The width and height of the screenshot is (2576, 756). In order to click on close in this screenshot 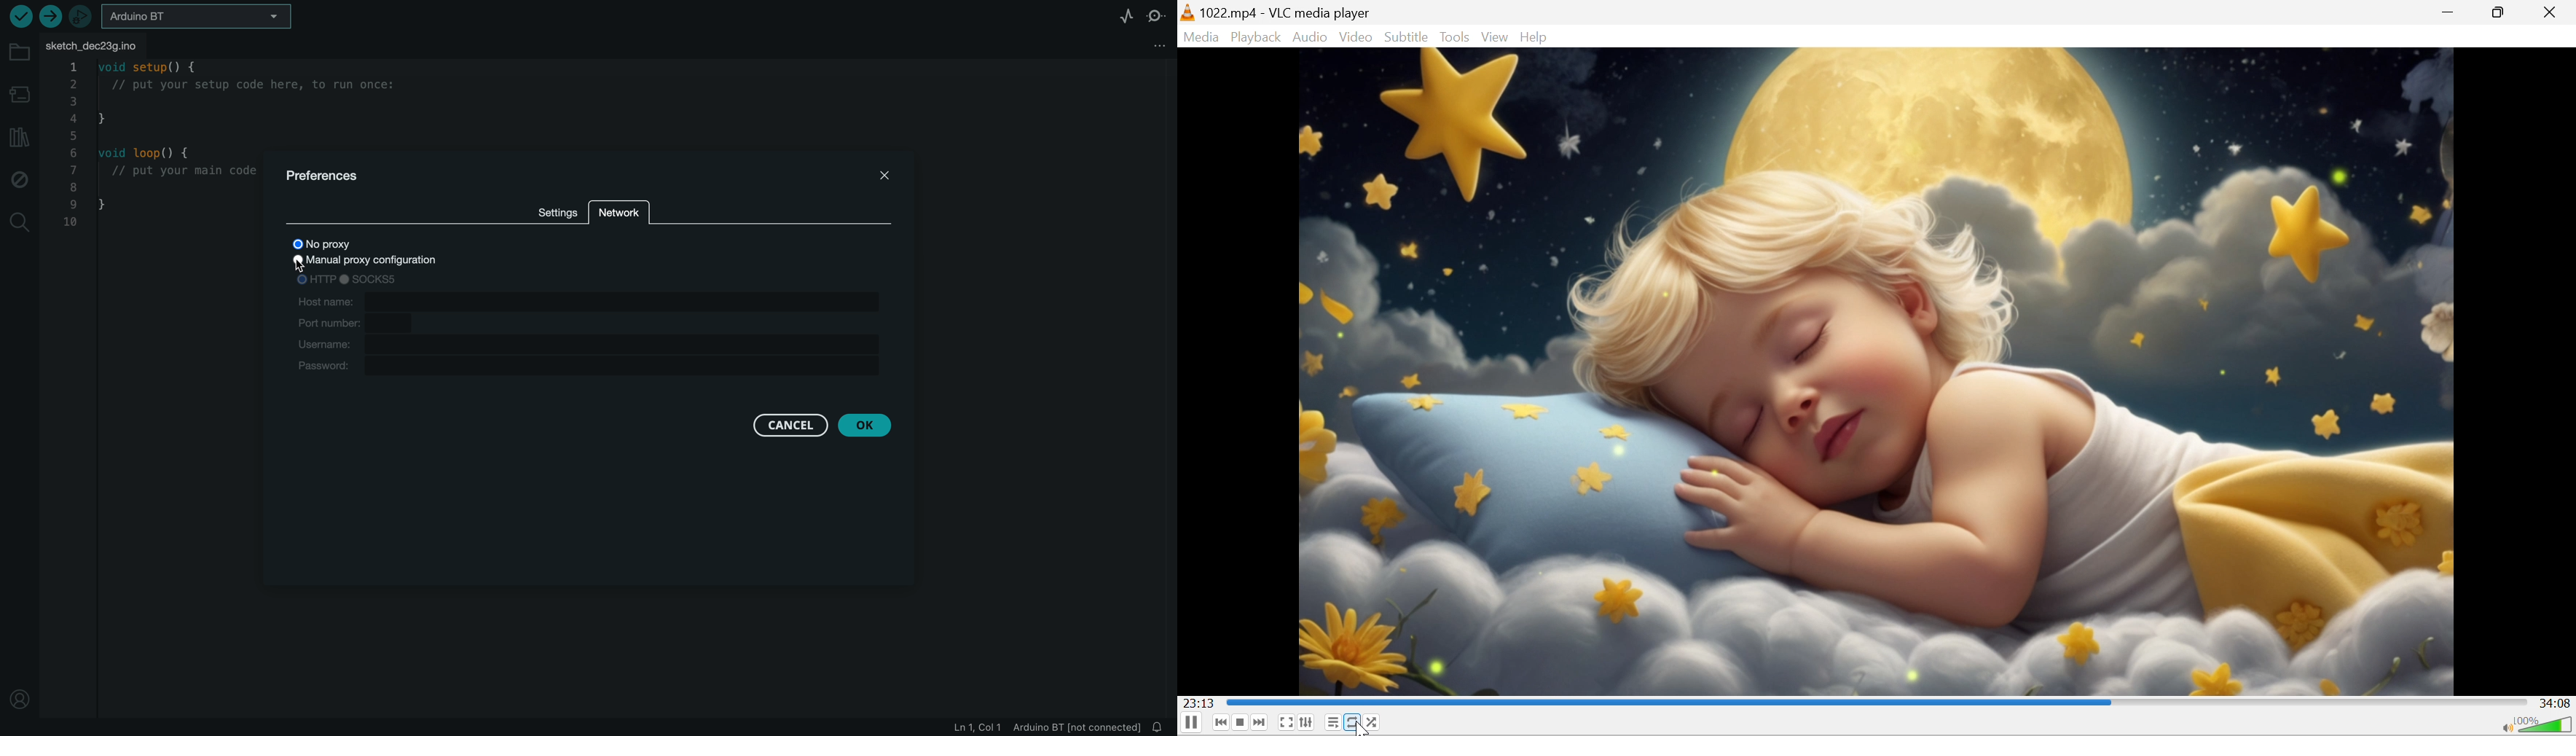, I will do `click(869, 172)`.